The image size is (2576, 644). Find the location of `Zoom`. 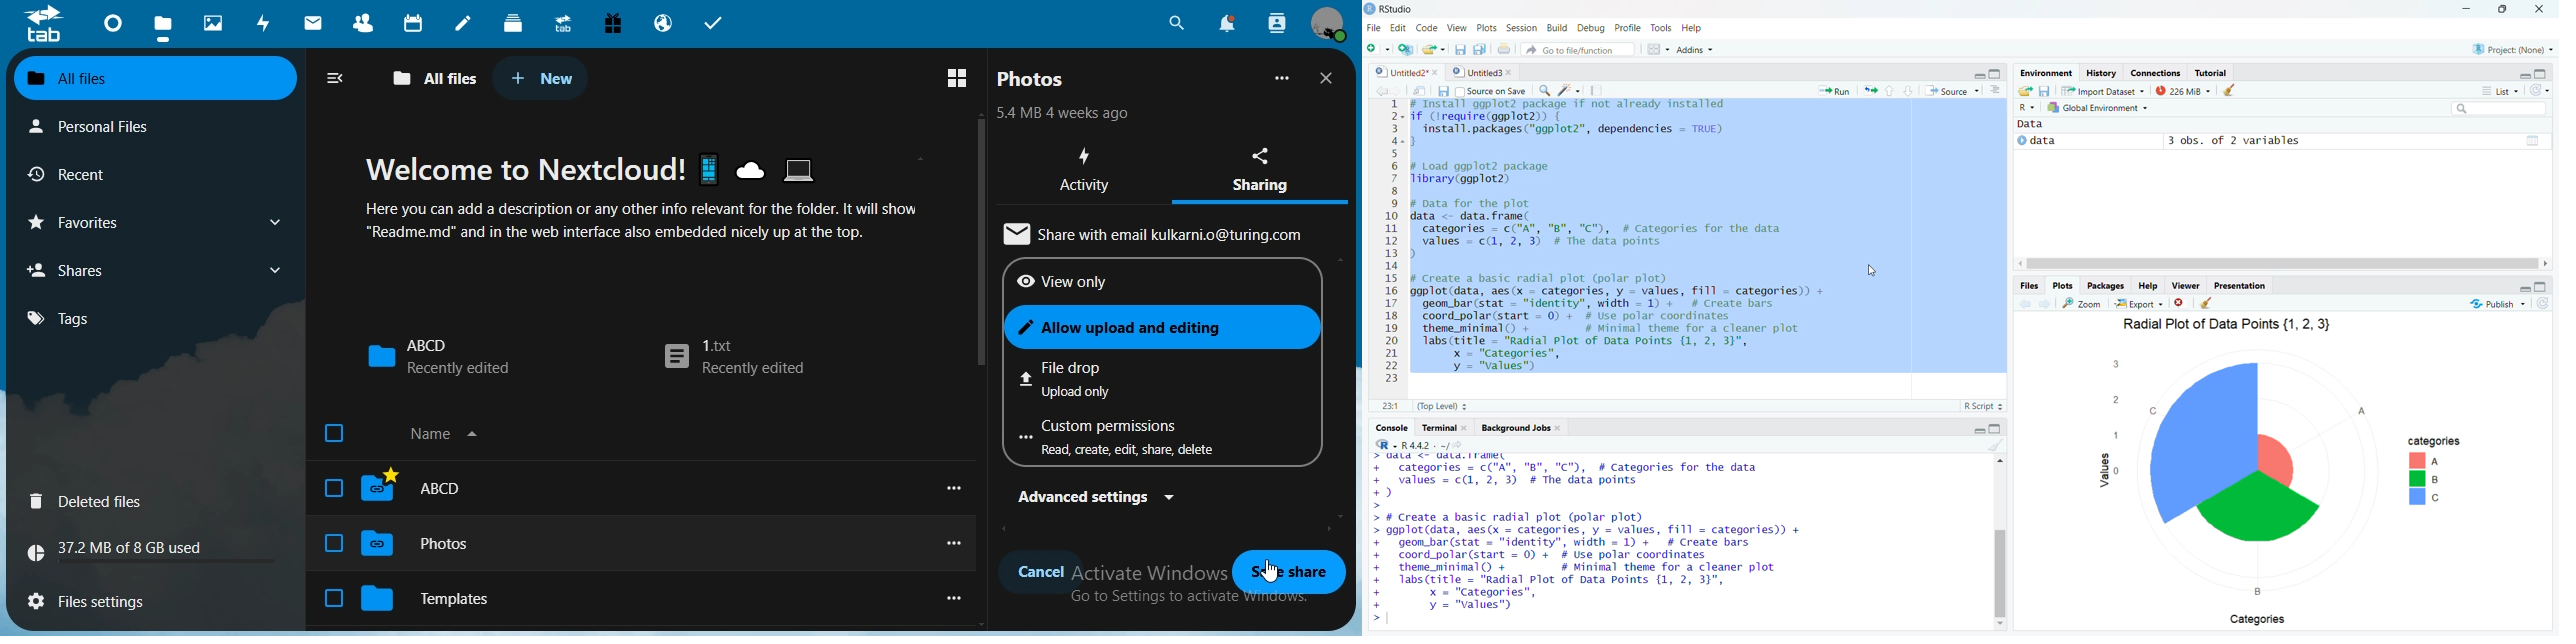

Zoom is located at coordinates (2083, 304).